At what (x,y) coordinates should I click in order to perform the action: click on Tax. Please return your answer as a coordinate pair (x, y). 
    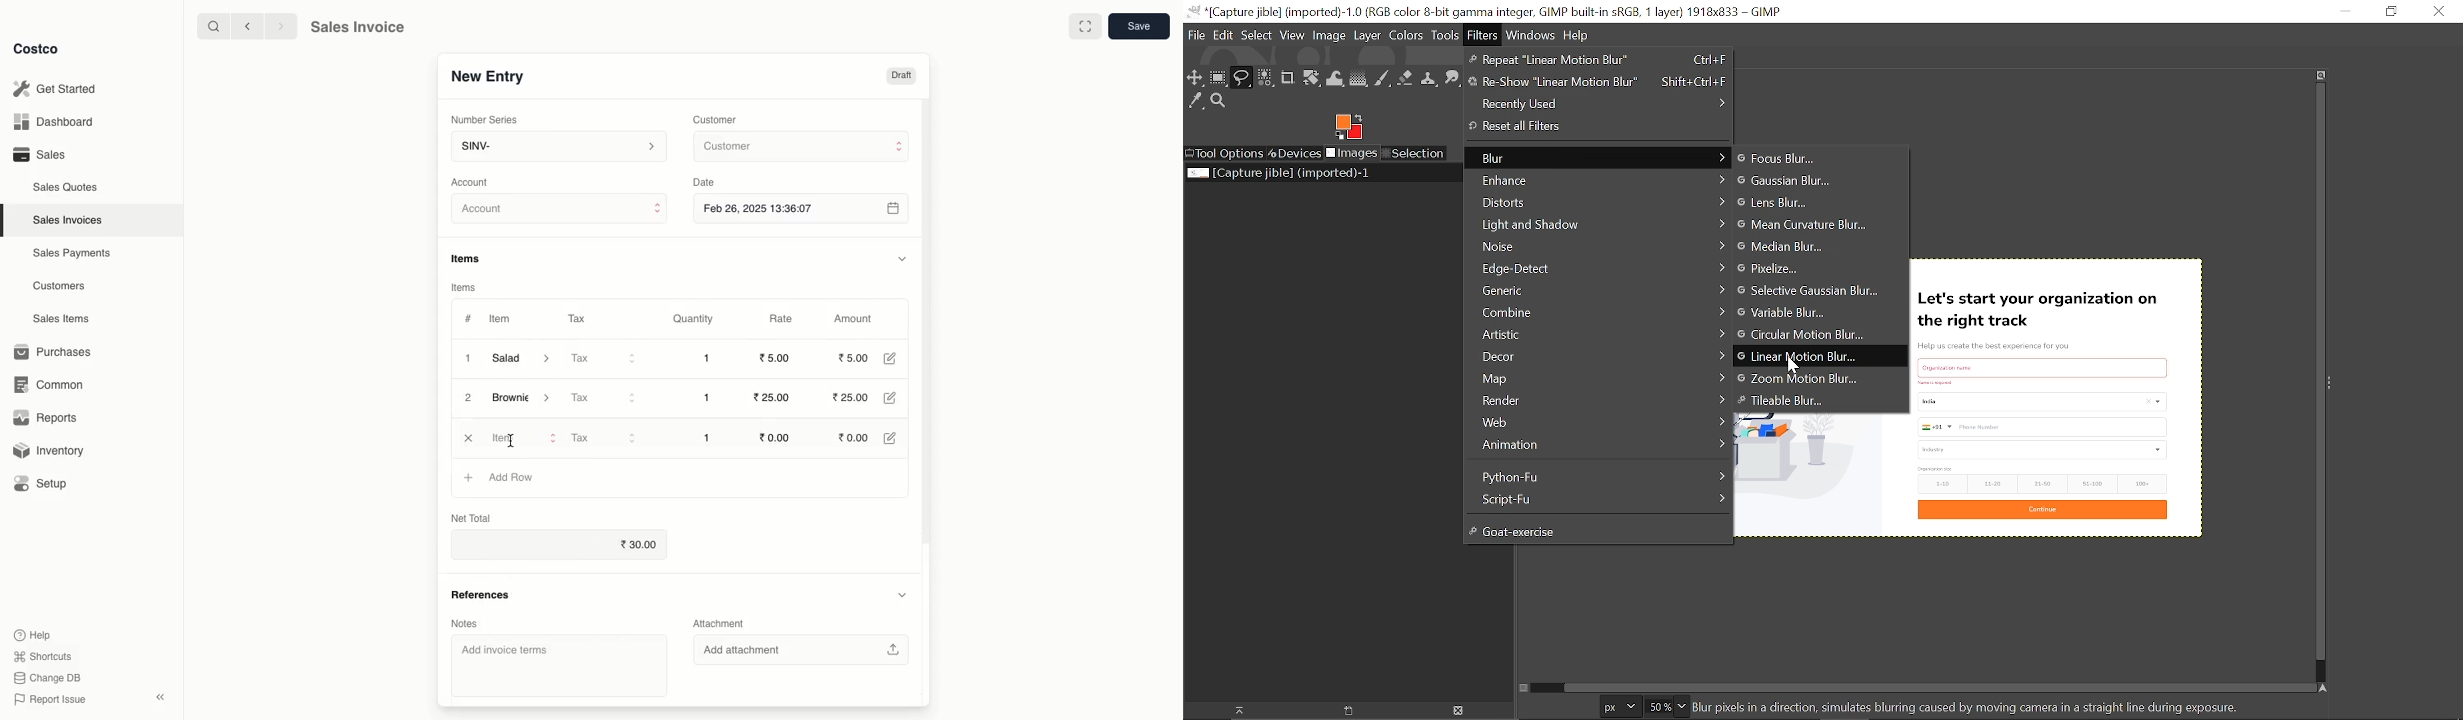
    Looking at the image, I should click on (603, 438).